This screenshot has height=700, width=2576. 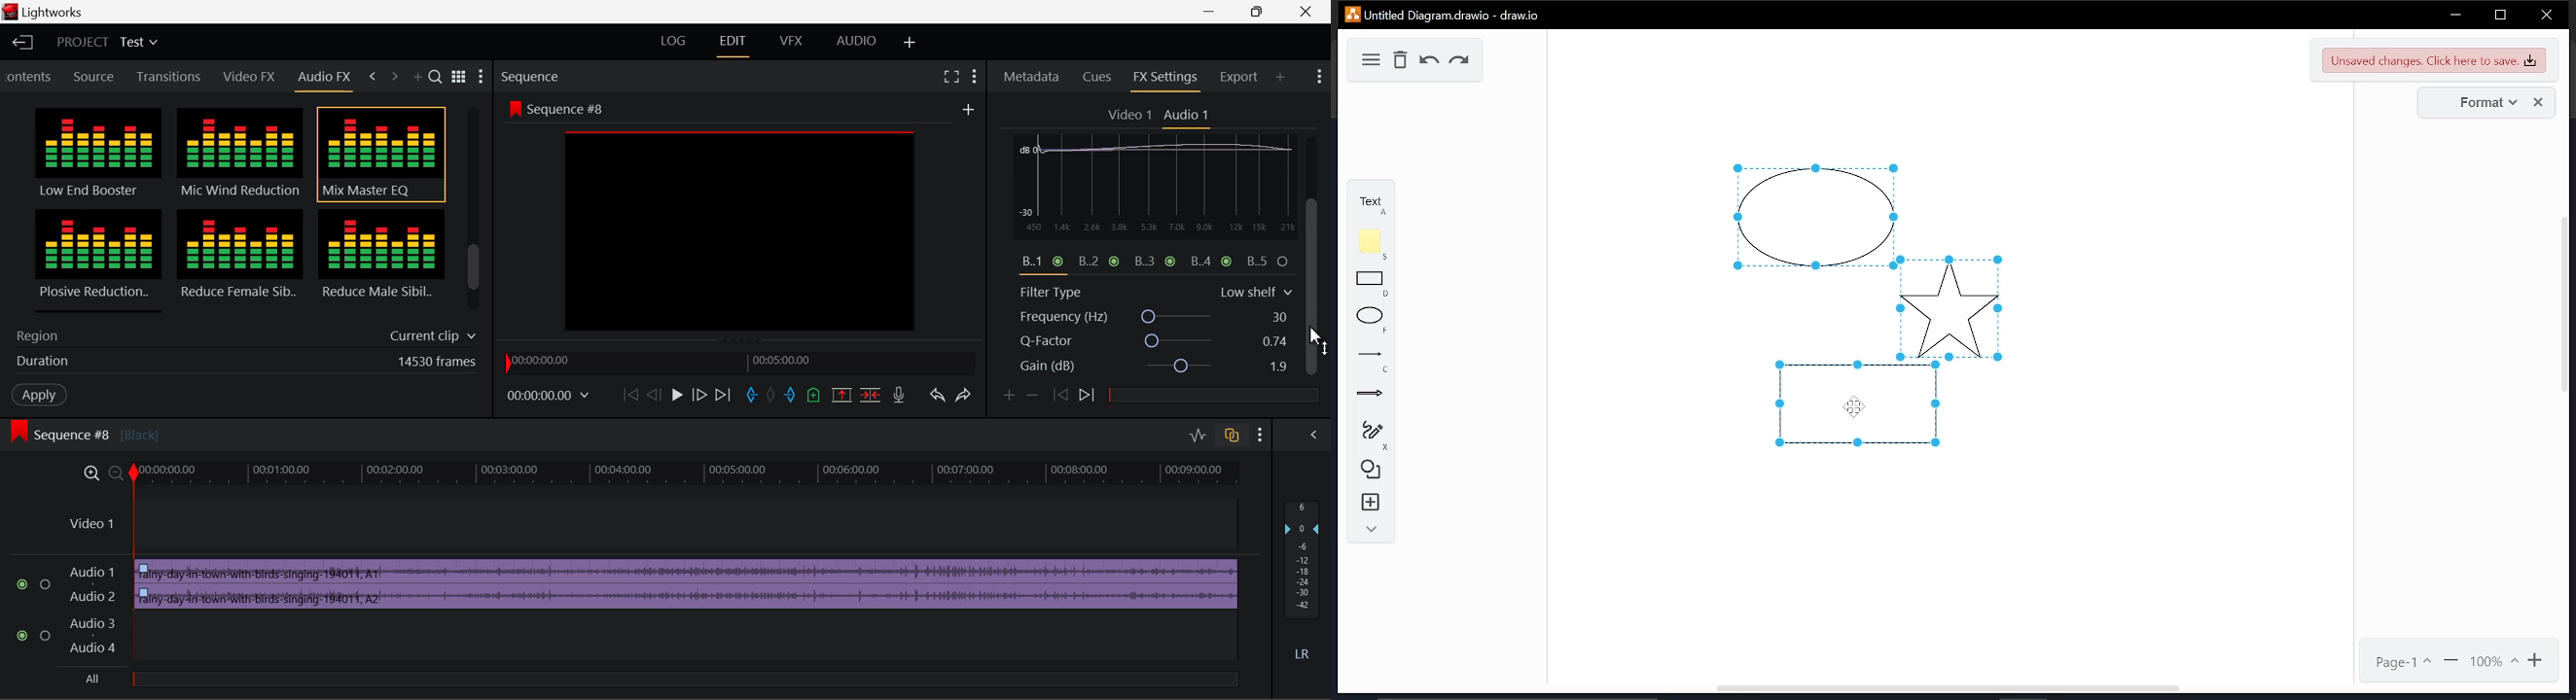 I want to click on Add Panel, so click(x=420, y=78).